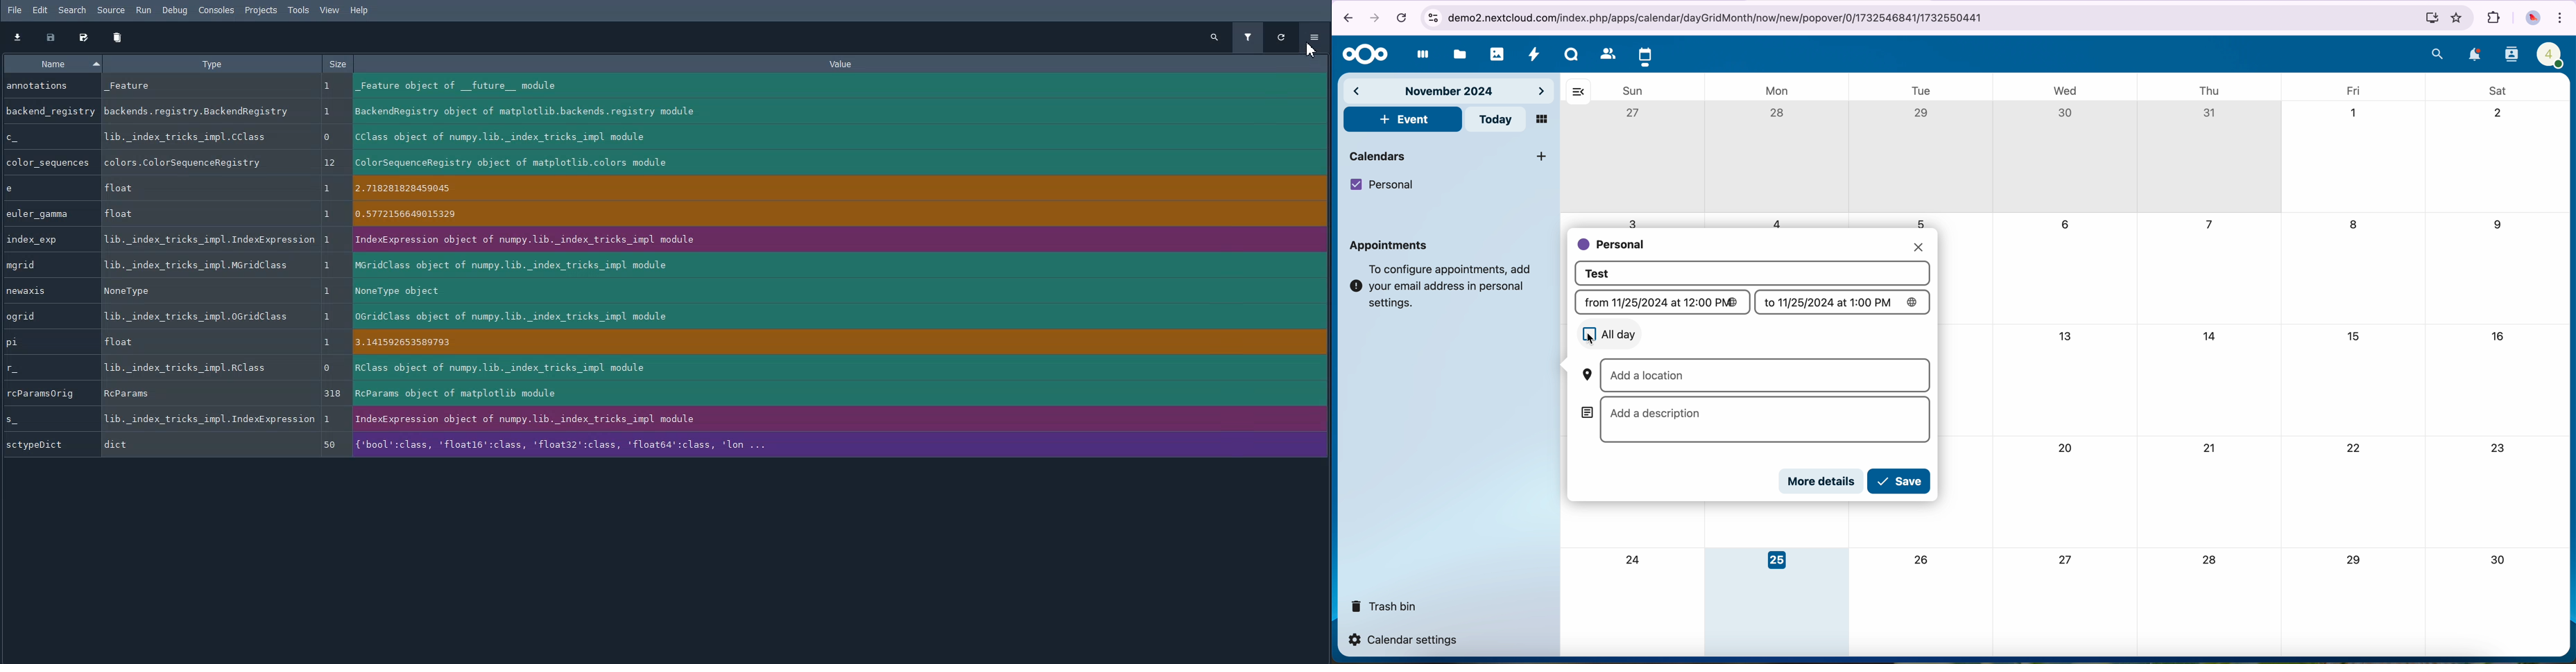 The image size is (2576, 672). What do you see at coordinates (144, 10) in the screenshot?
I see `Run` at bounding box center [144, 10].